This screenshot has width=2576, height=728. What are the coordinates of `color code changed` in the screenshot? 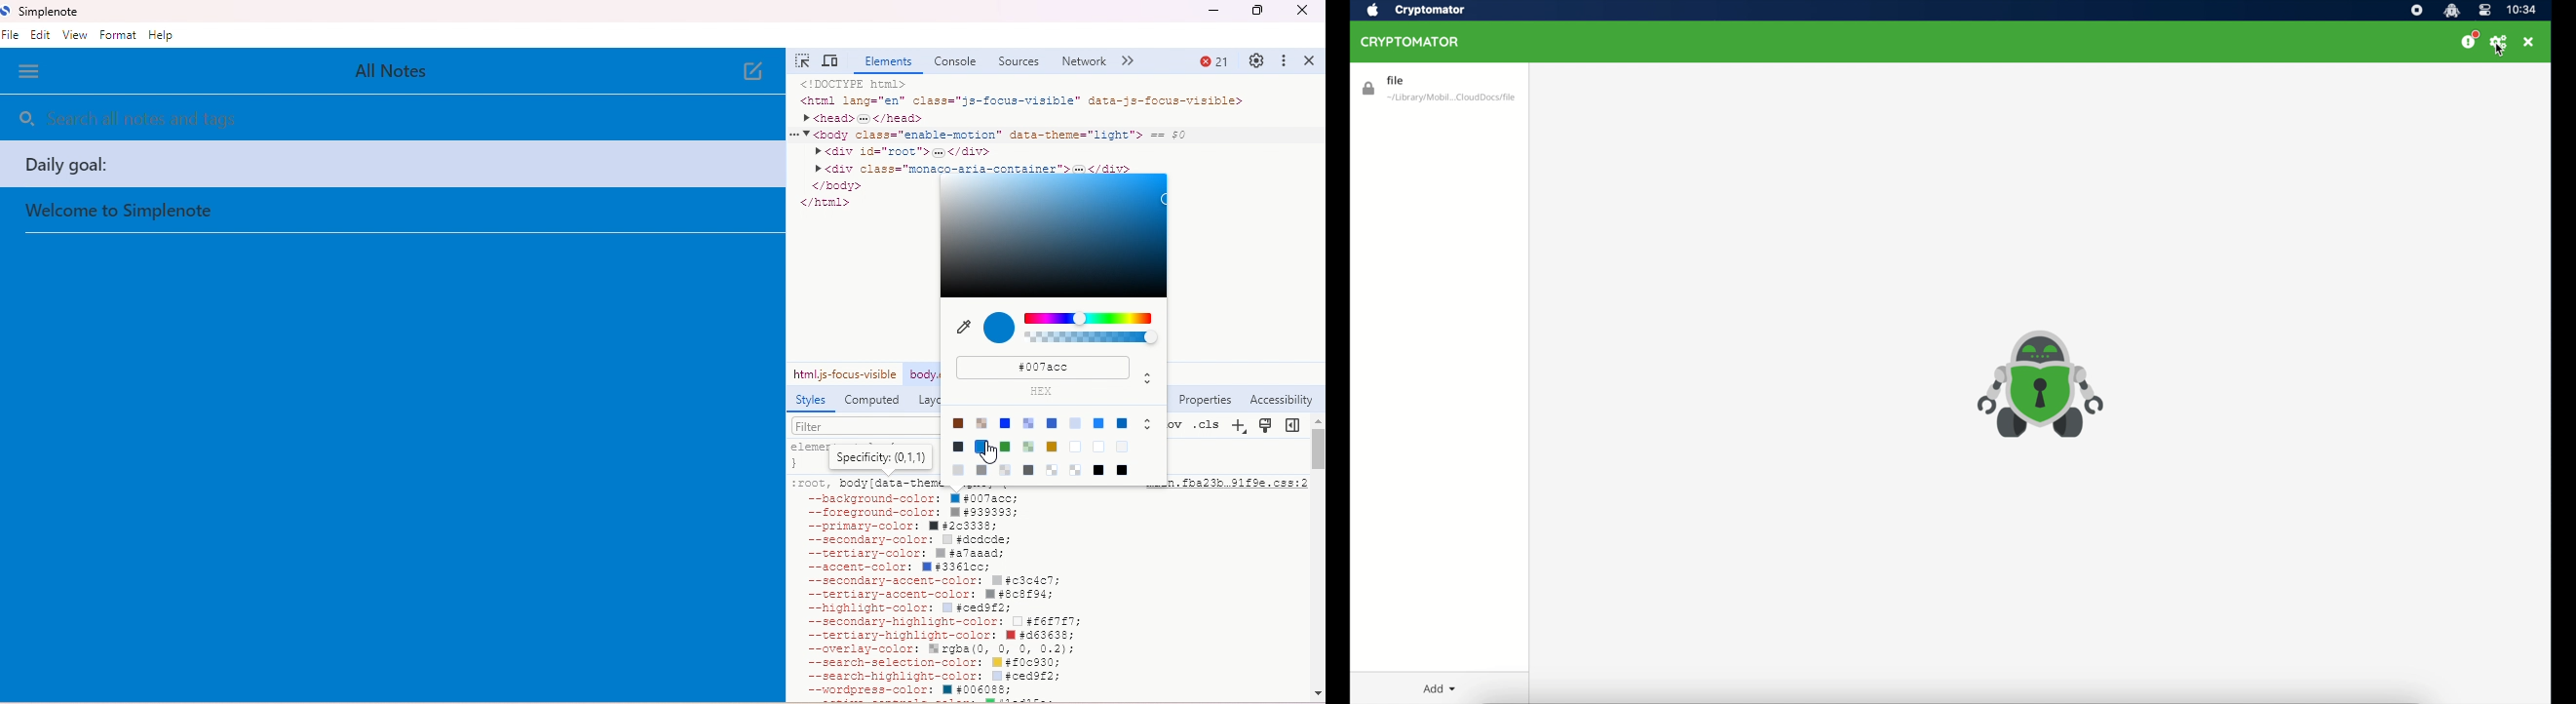 It's located at (1047, 369).